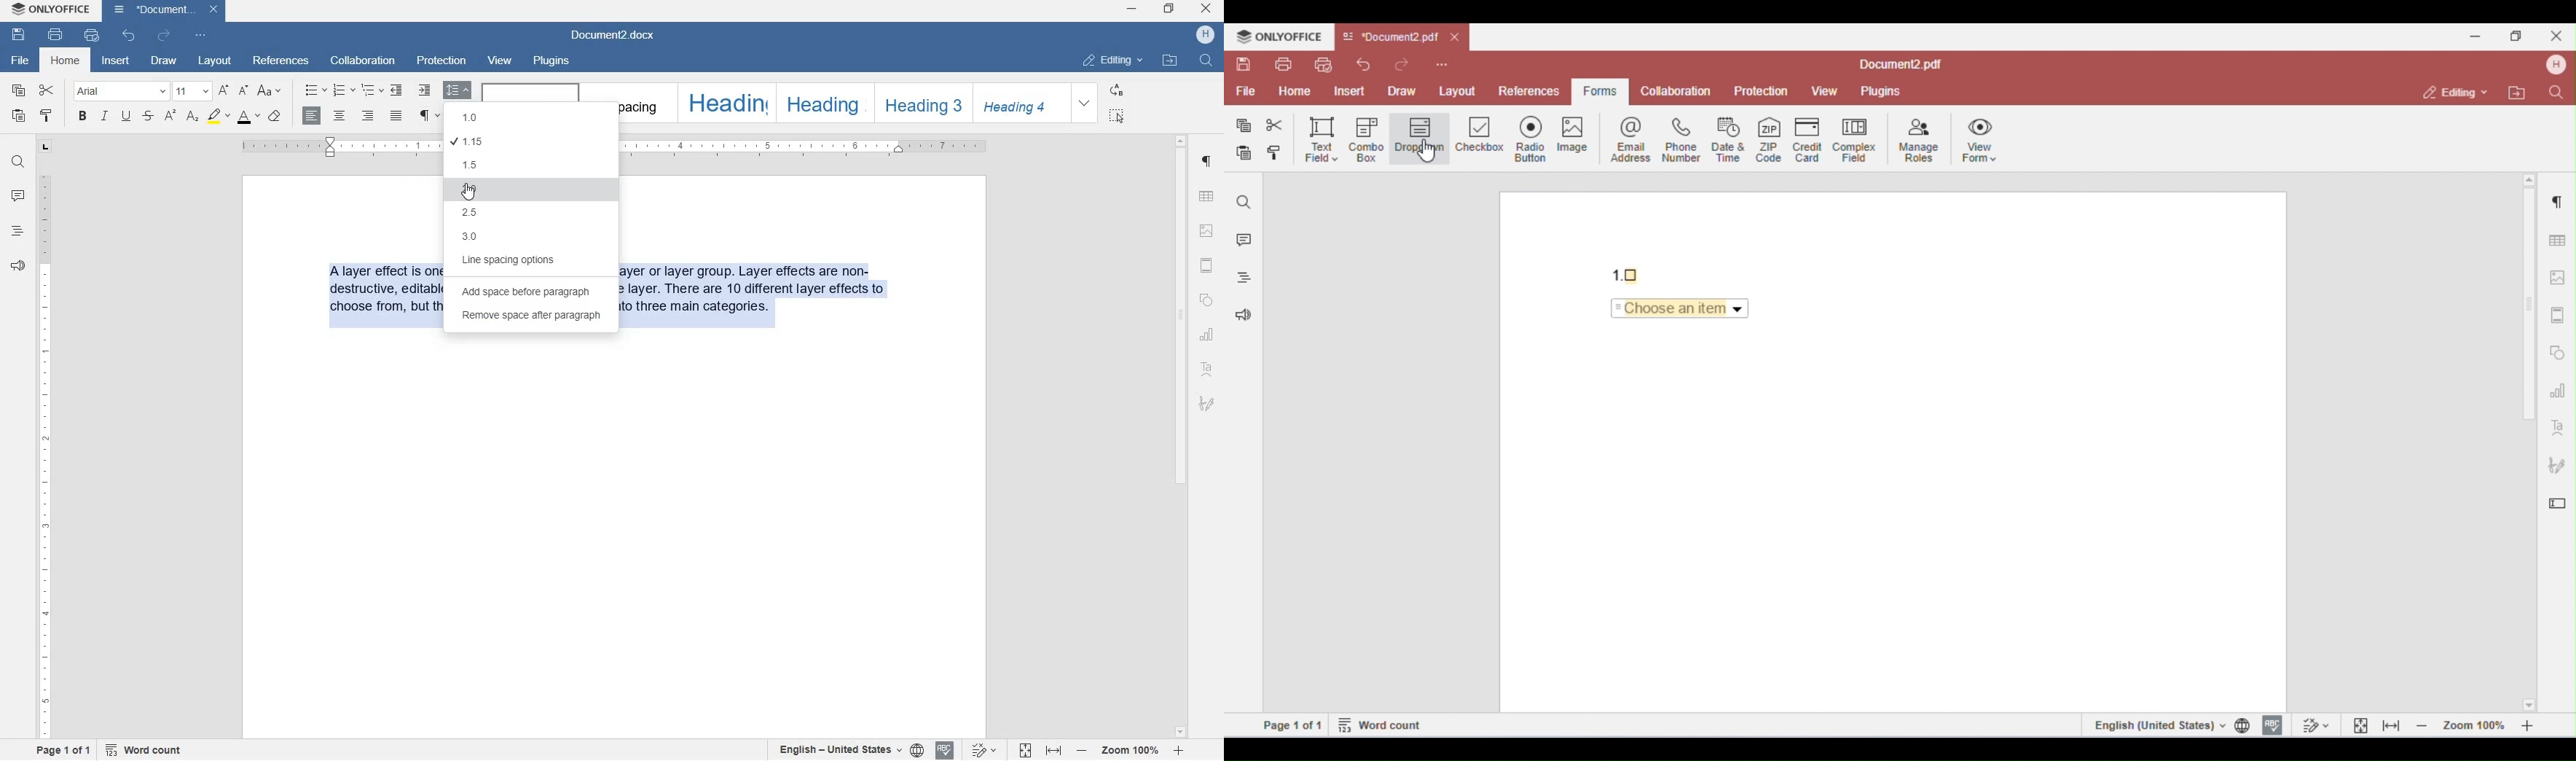 The image size is (2576, 784). What do you see at coordinates (1183, 435) in the screenshot?
I see `scrollbar` at bounding box center [1183, 435].